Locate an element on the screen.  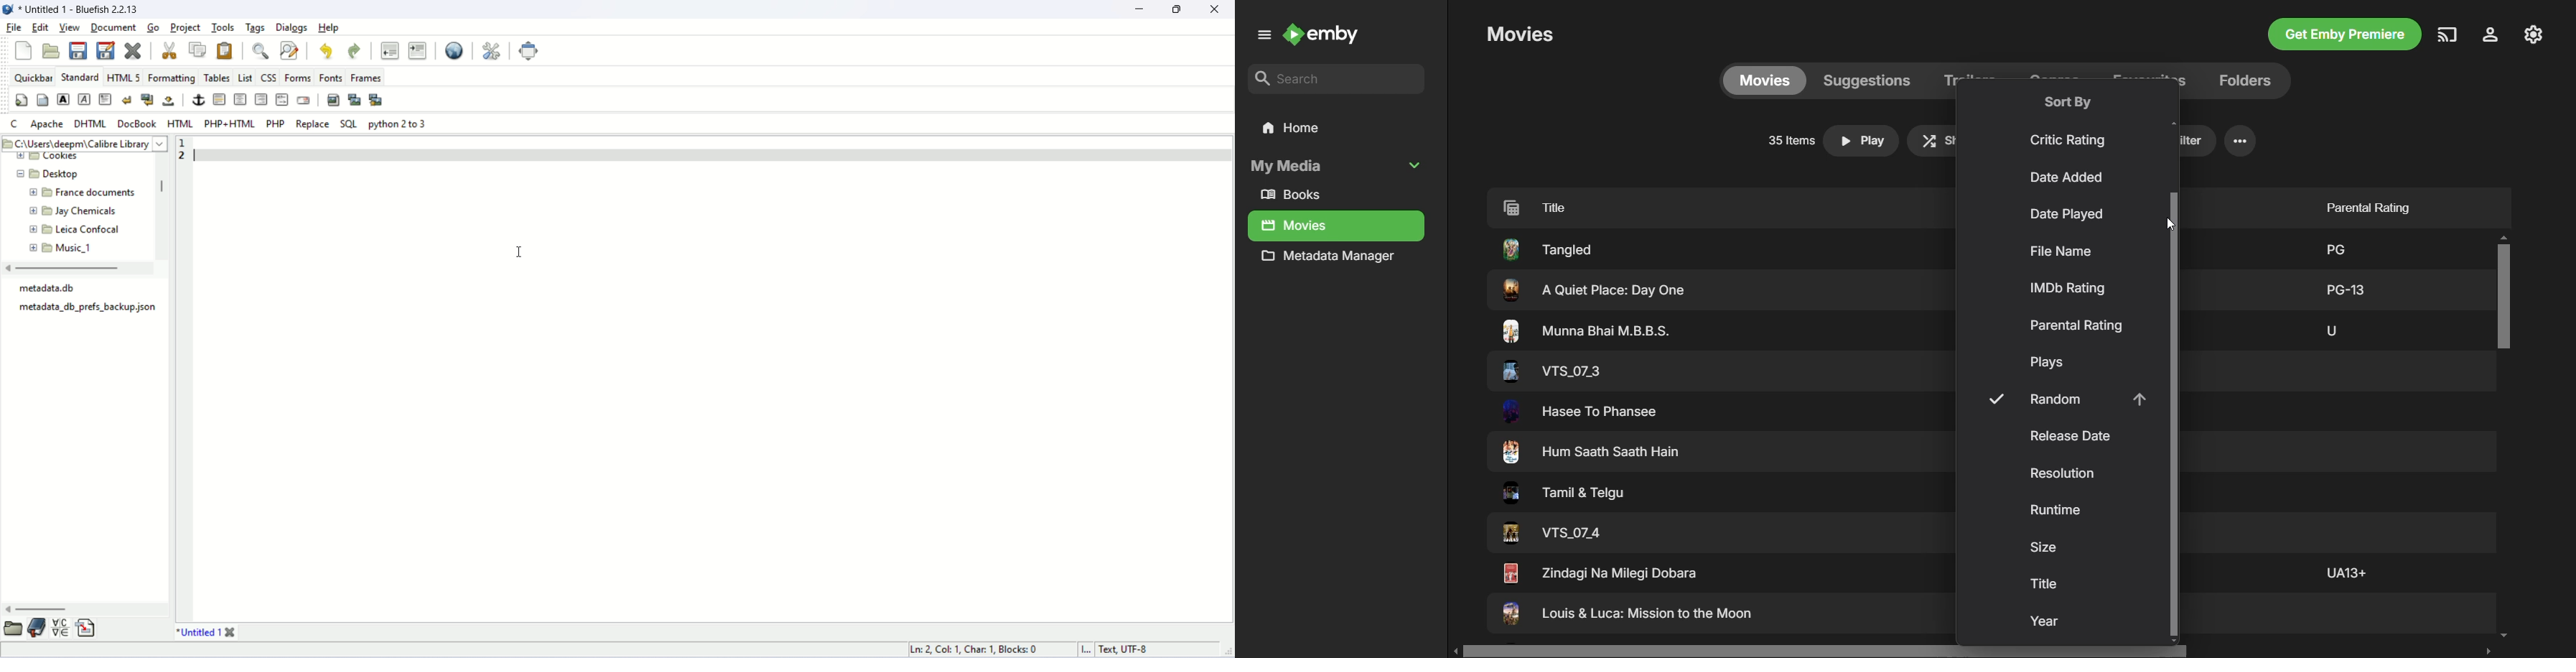
view is located at coordinates (69, 28).